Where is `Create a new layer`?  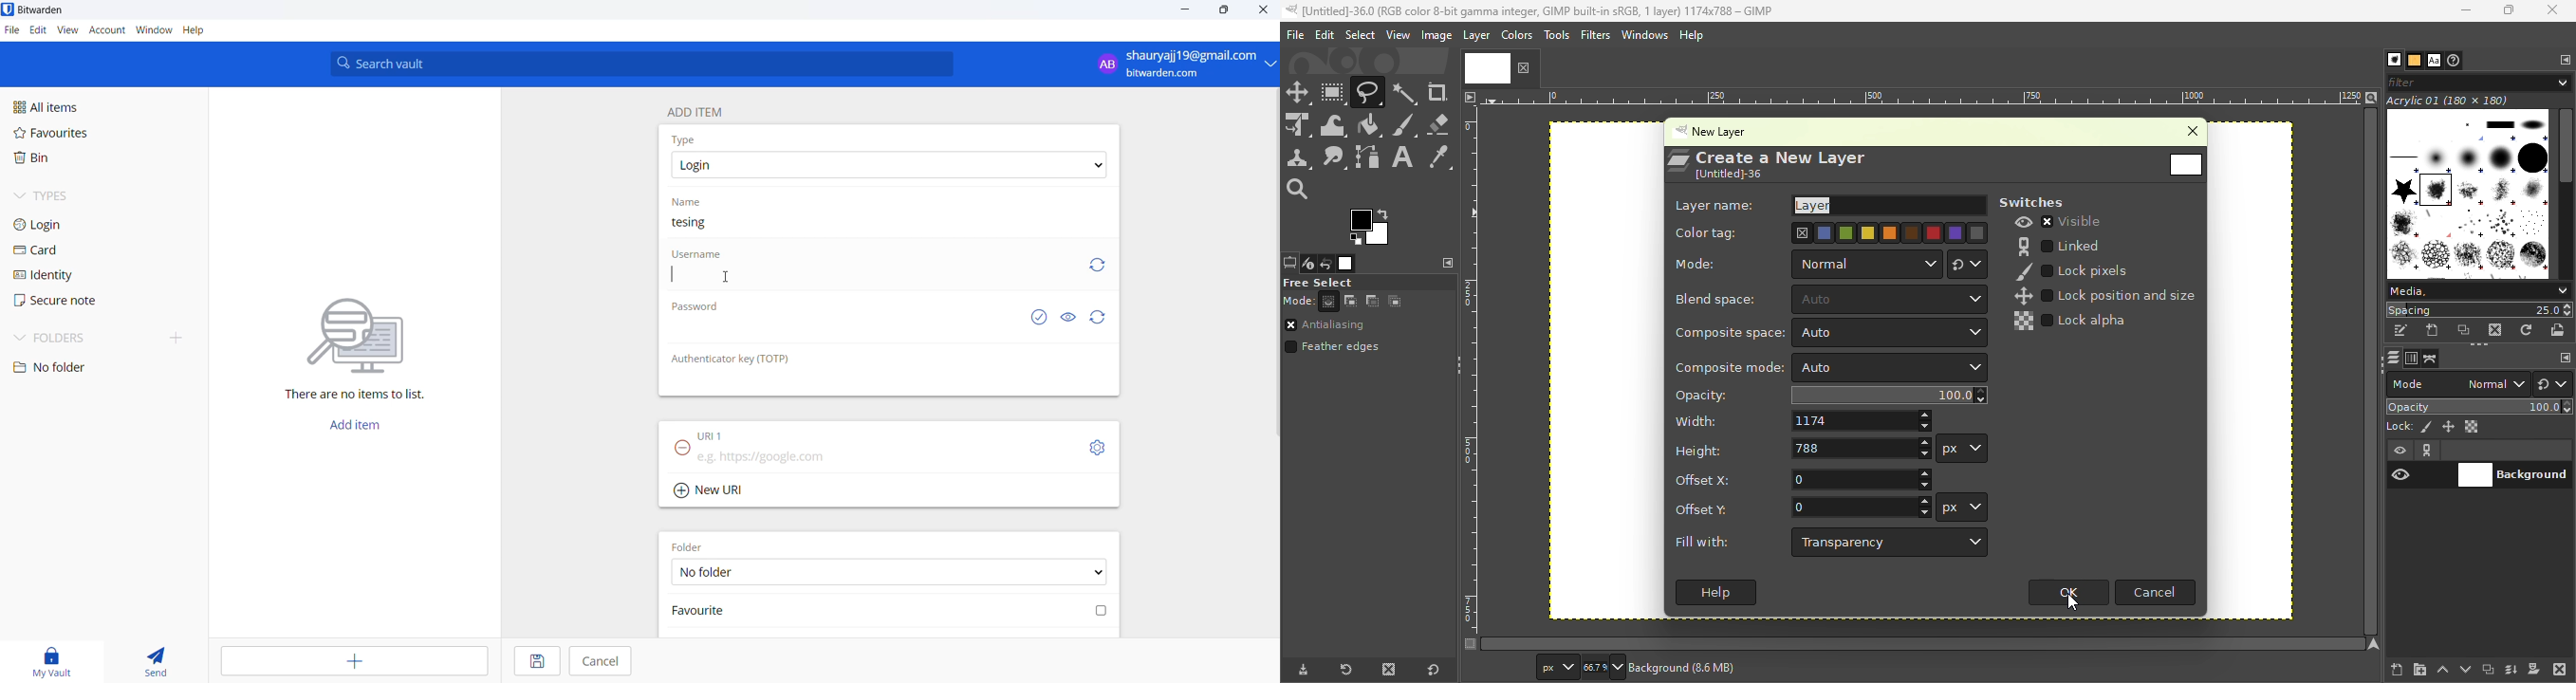
Create a new layer is located at coordinates (1767, 156).